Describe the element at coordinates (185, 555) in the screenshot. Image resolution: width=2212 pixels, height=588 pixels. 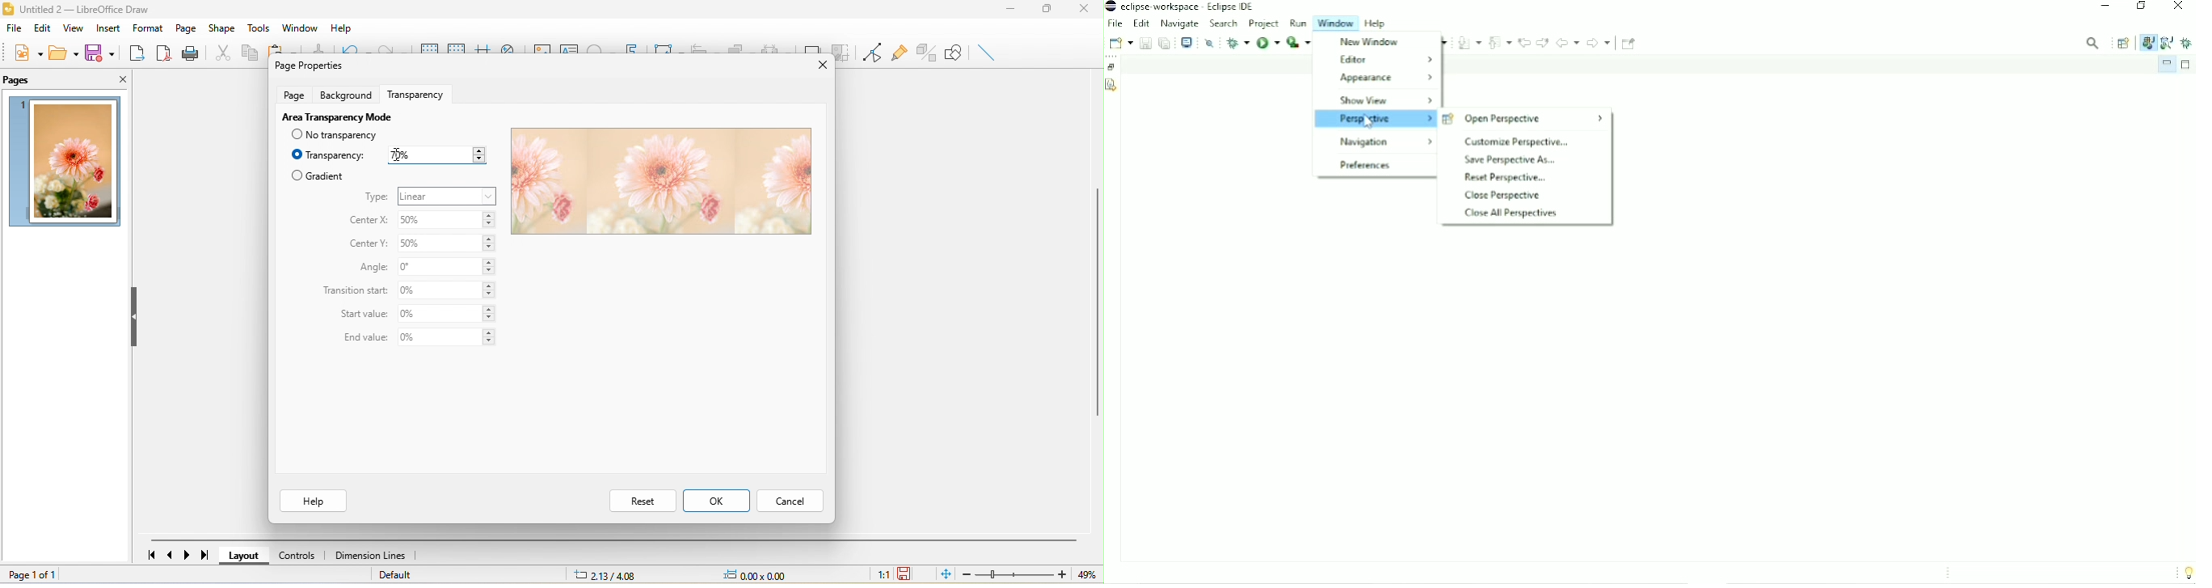
I see `next page` at that location.